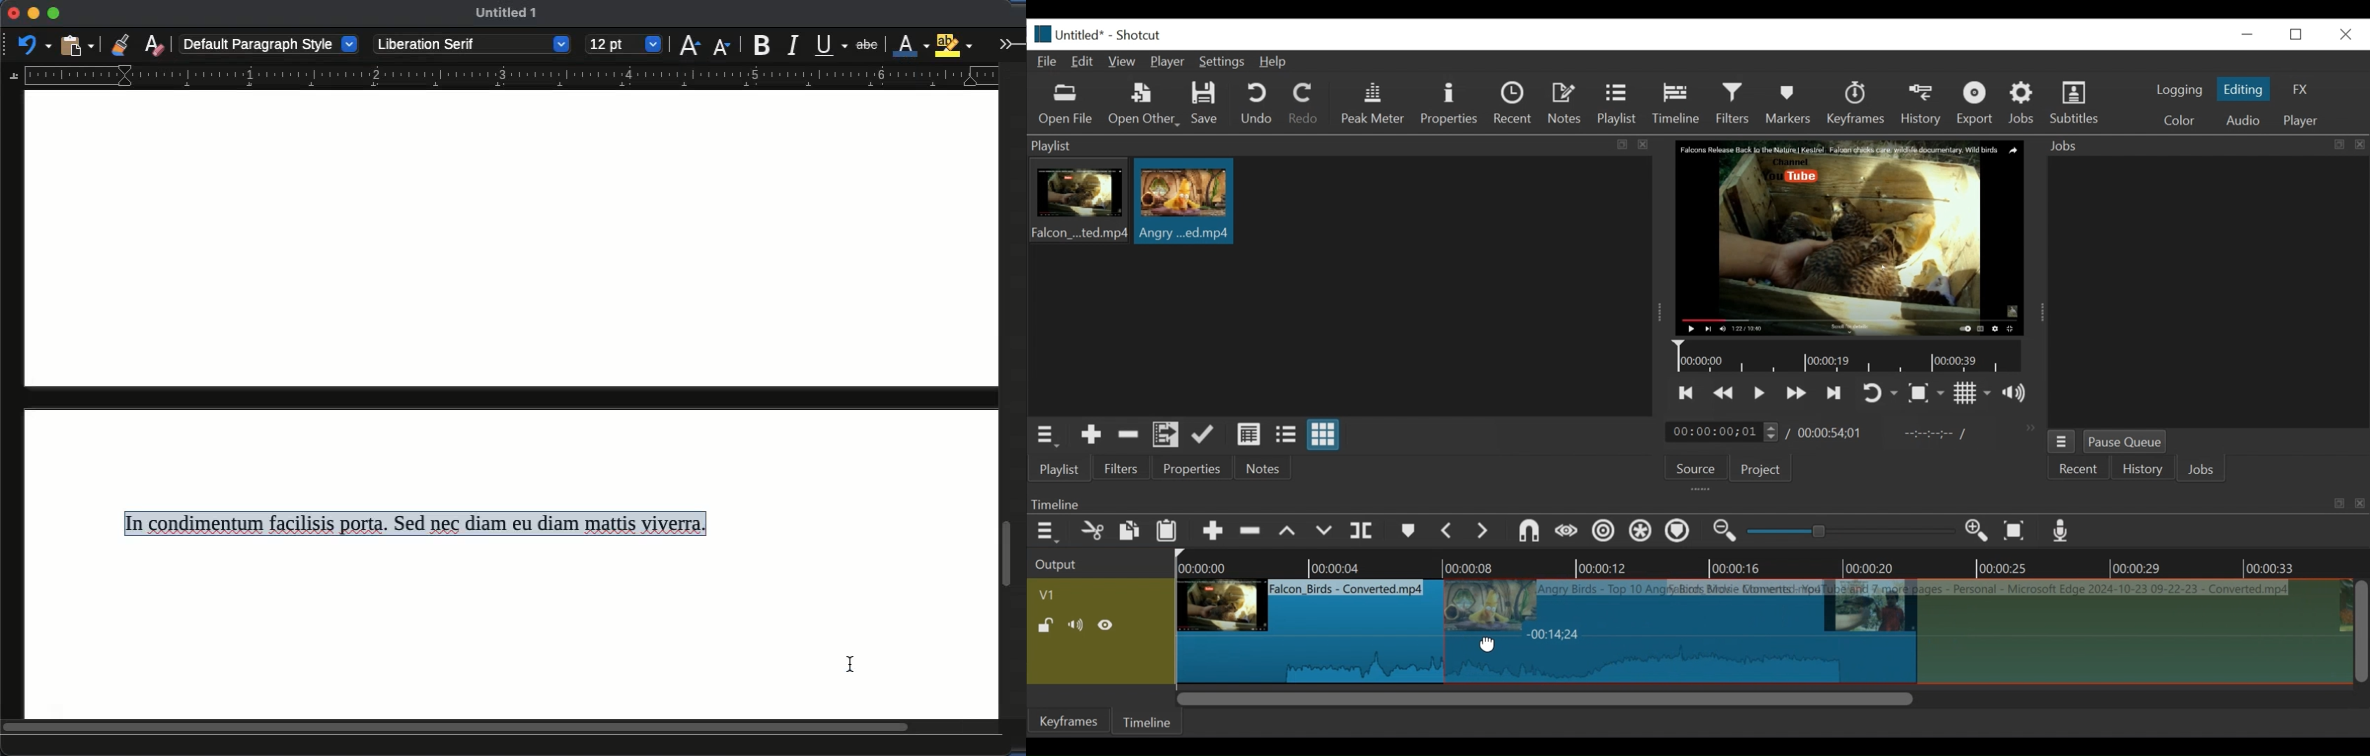 This screenshot has height=756, width=2380. What do you see at coordinates (1249, 434) in the screenshot?
I see `view as details` at bounding box center [1249, 434].